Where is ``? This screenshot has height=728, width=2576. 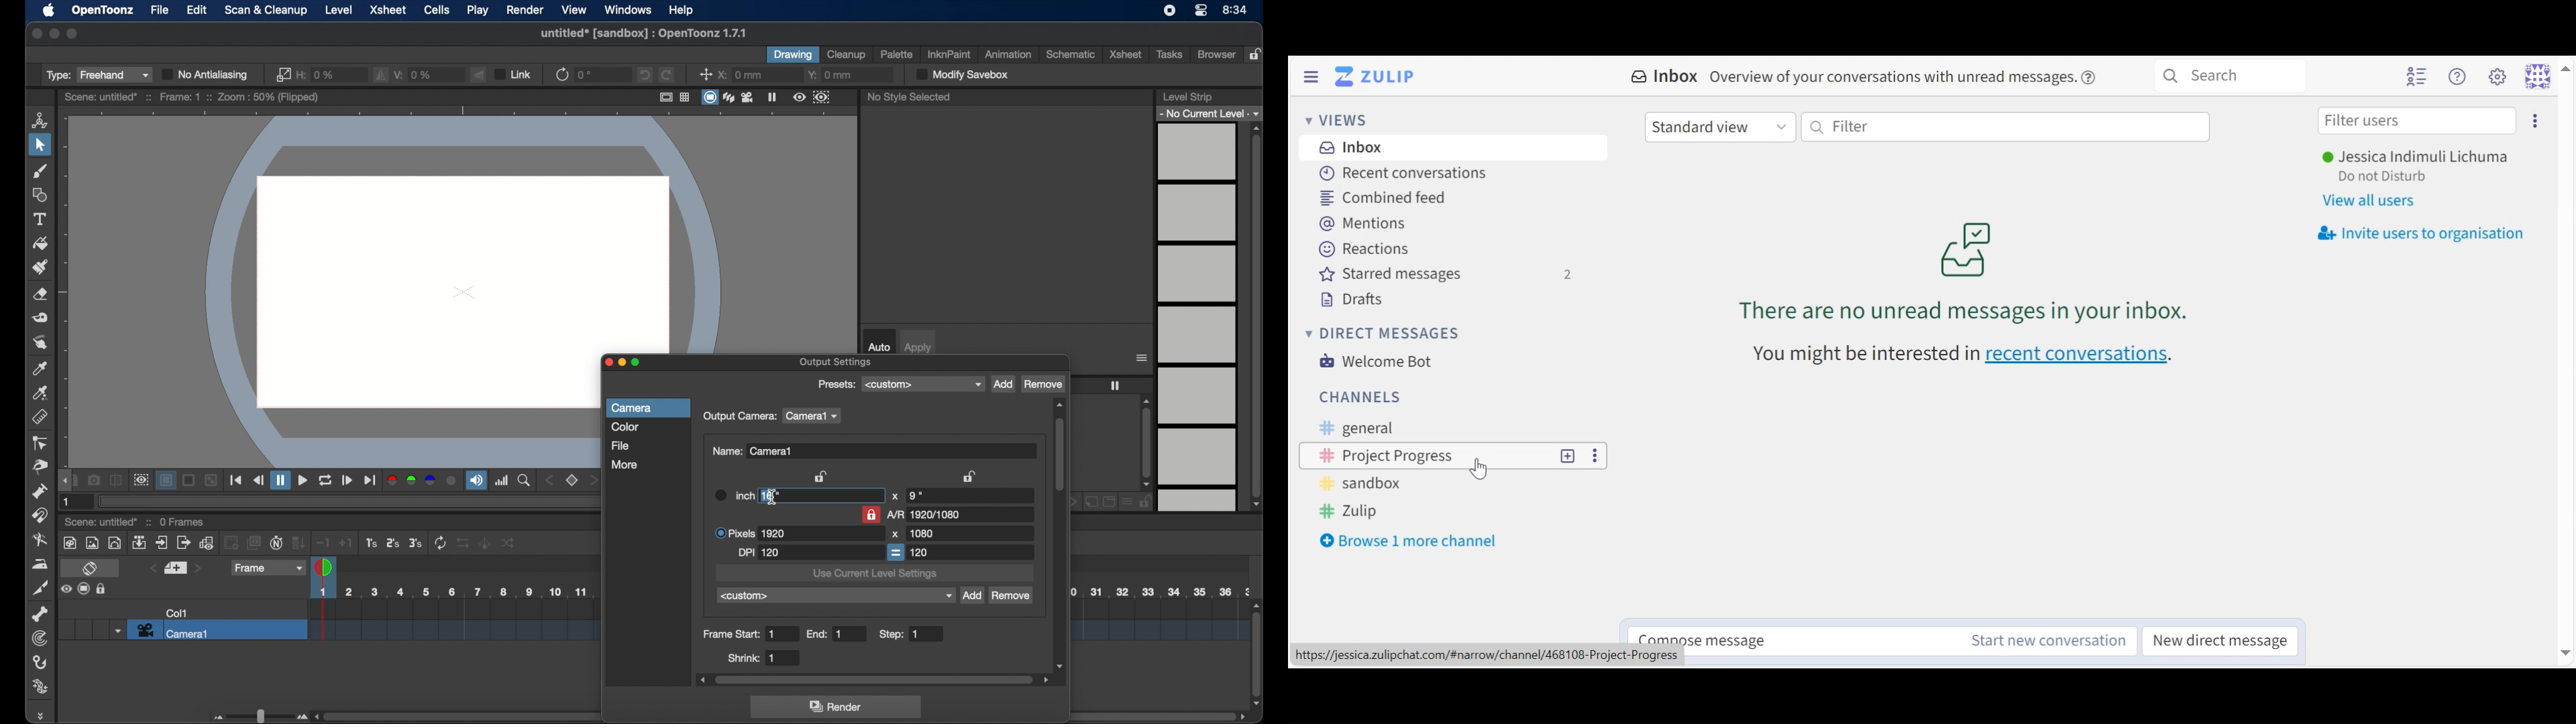
 is located at coordinates (442, 543).